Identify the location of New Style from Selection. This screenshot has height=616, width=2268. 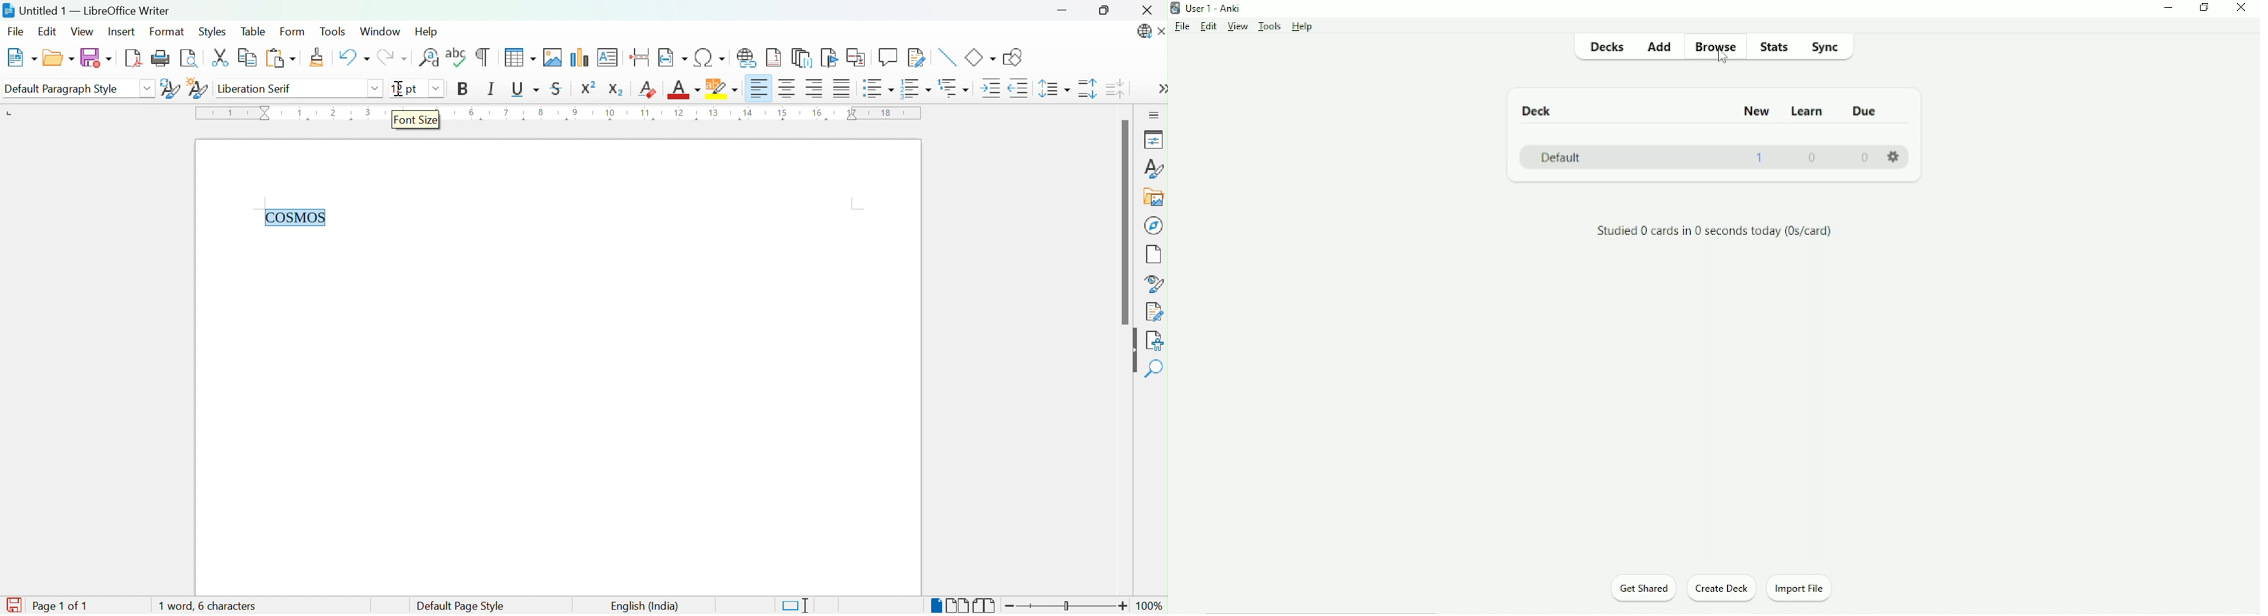
(197, 87).